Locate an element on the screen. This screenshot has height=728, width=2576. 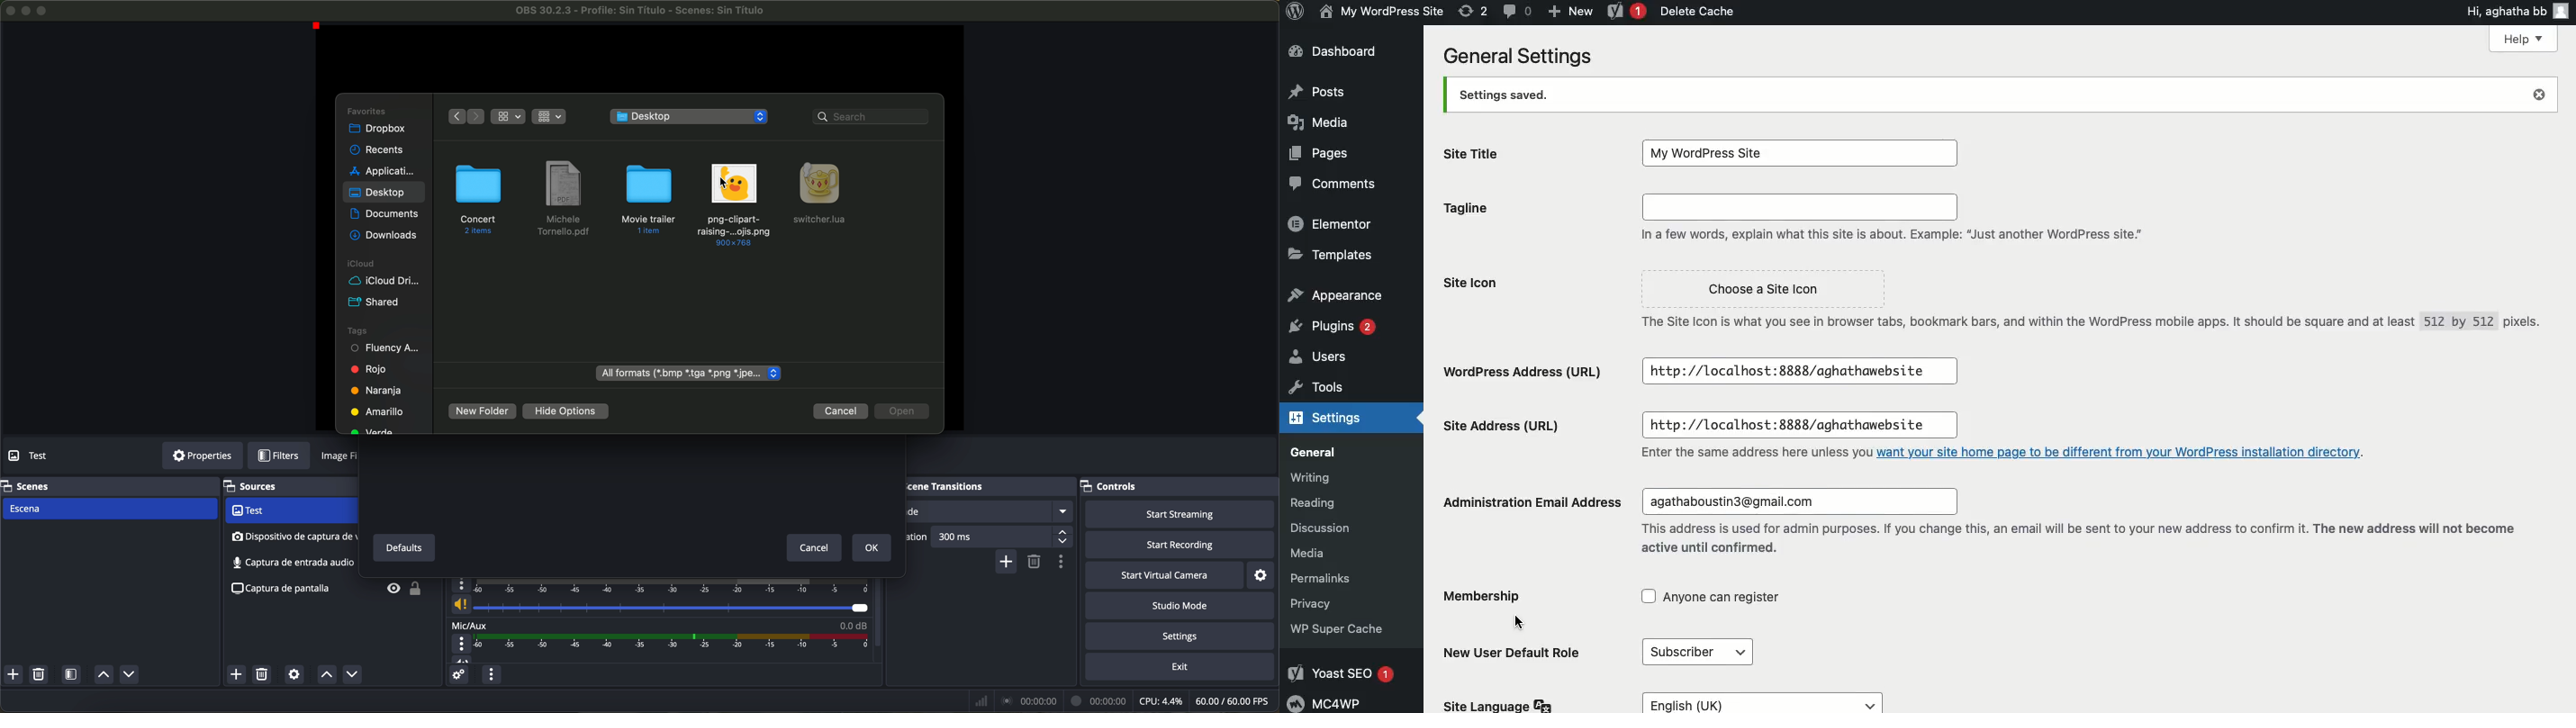
click on add source is located at coordinates (239, 675).